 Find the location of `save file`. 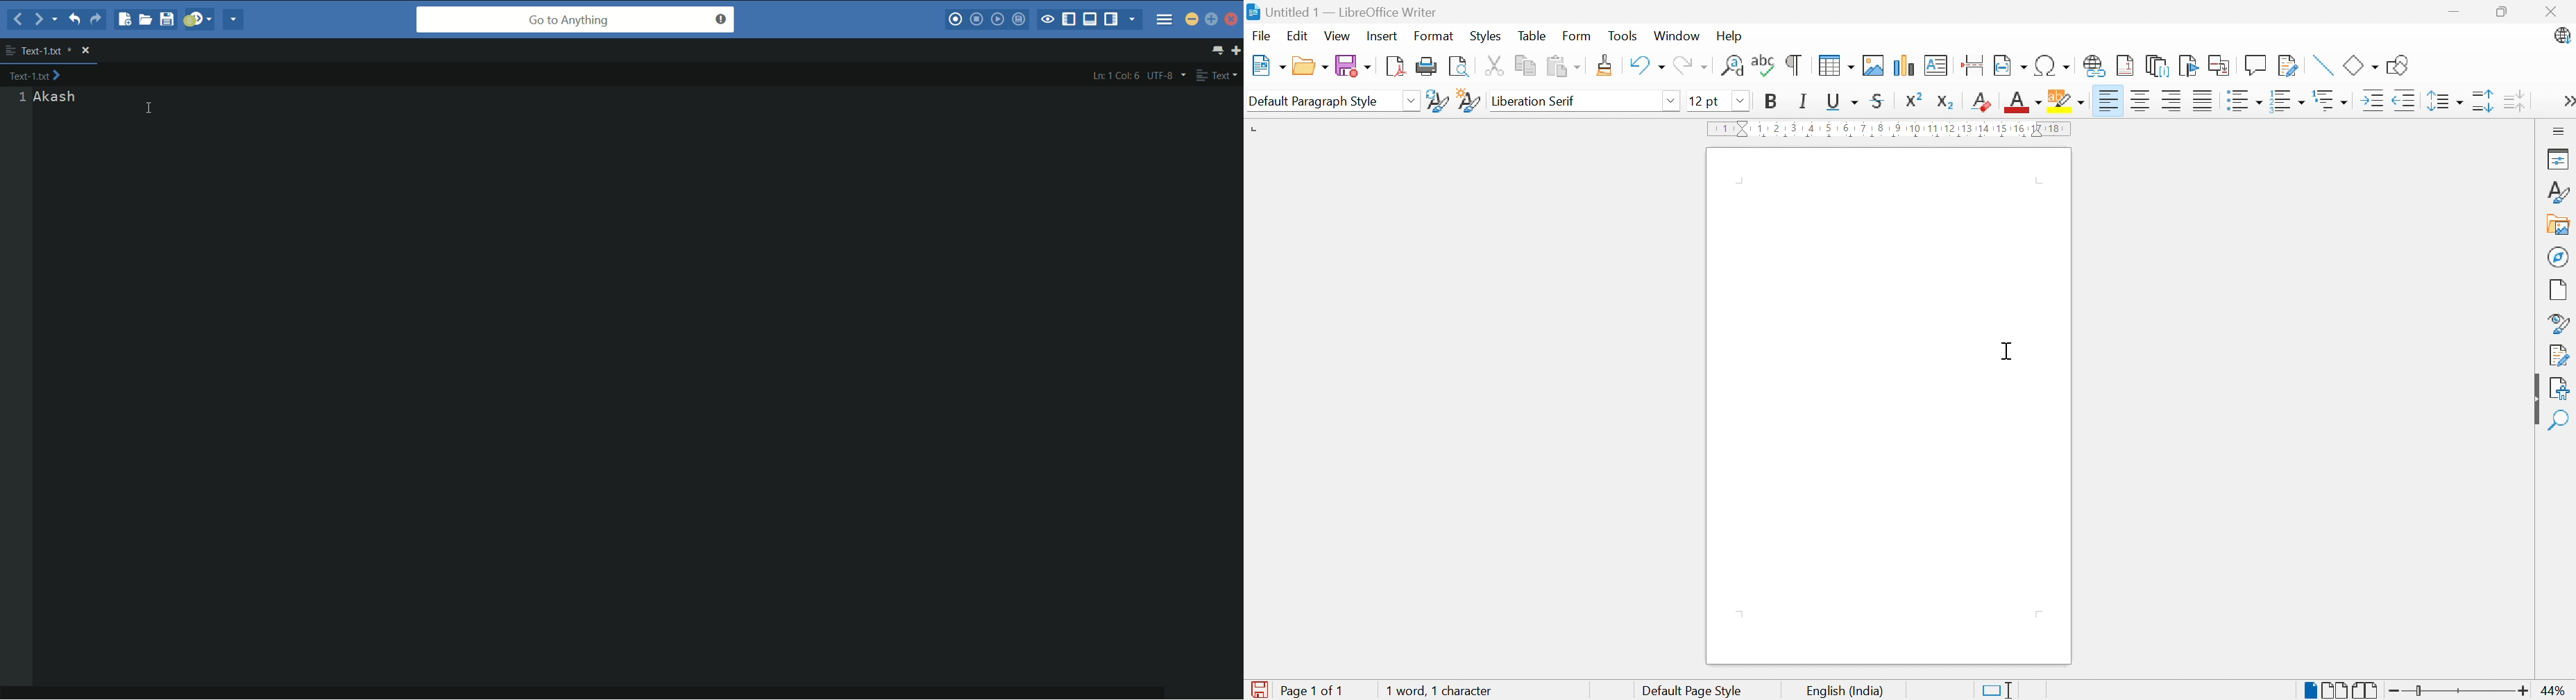

save file is located at coordinates (166, 19).